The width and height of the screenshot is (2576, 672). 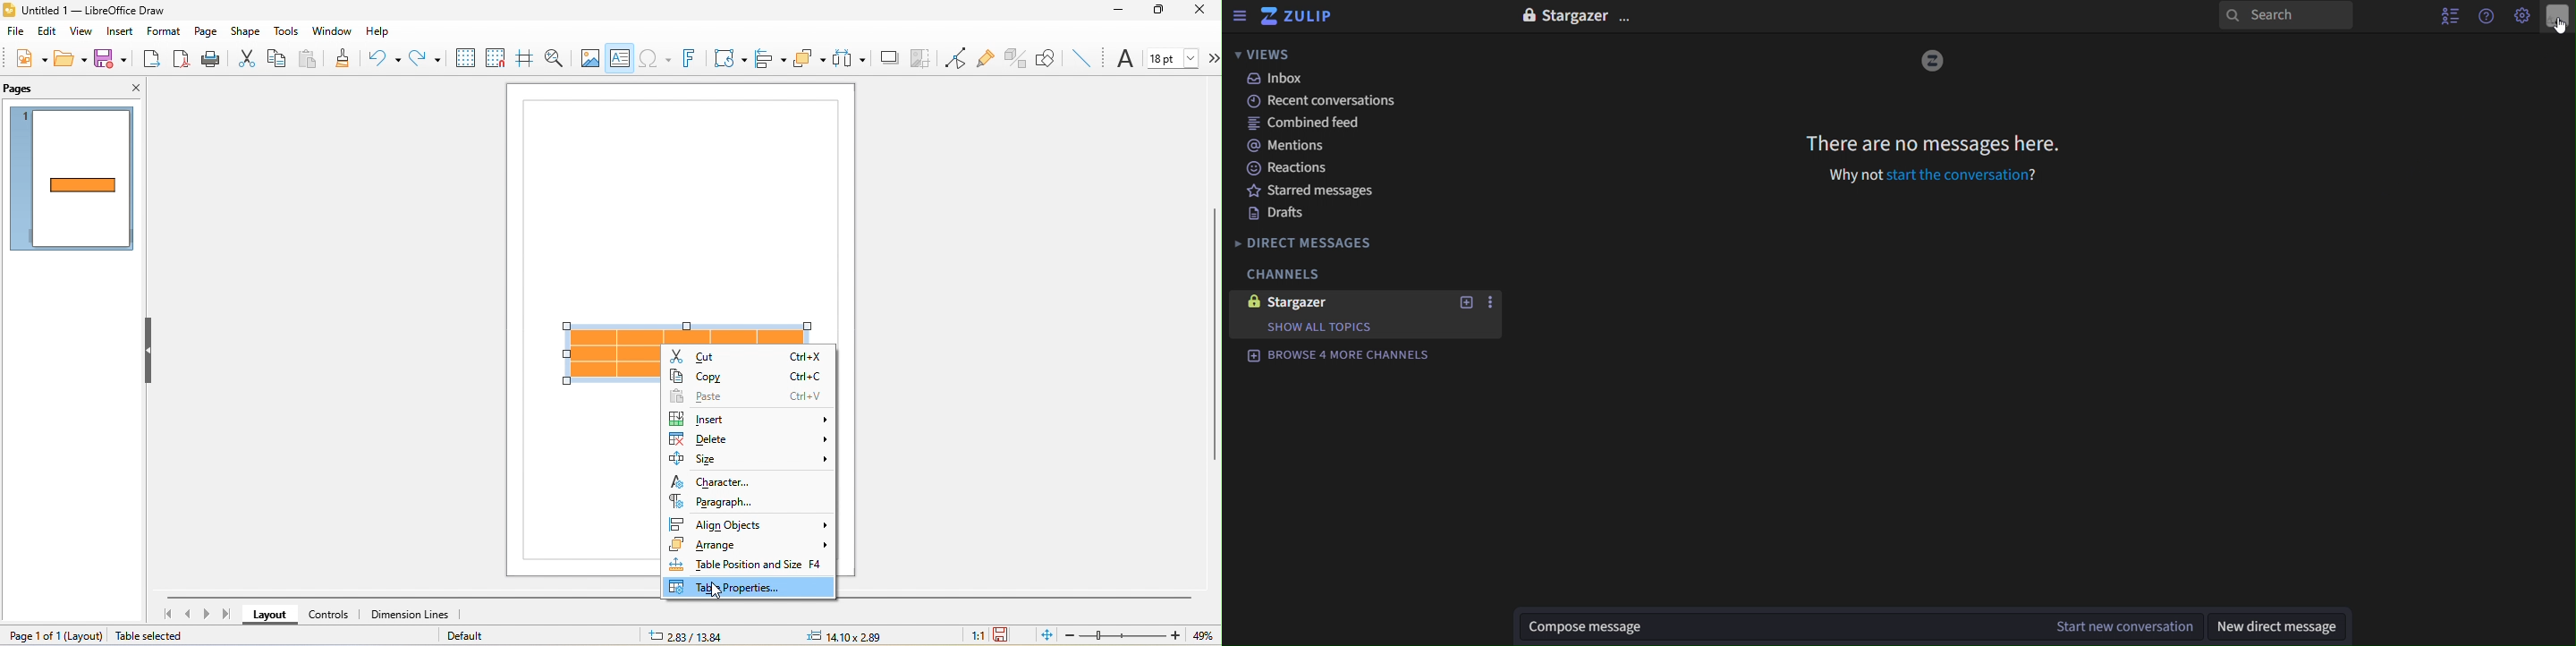 I want to click on tools, so click(x=284, y=31).